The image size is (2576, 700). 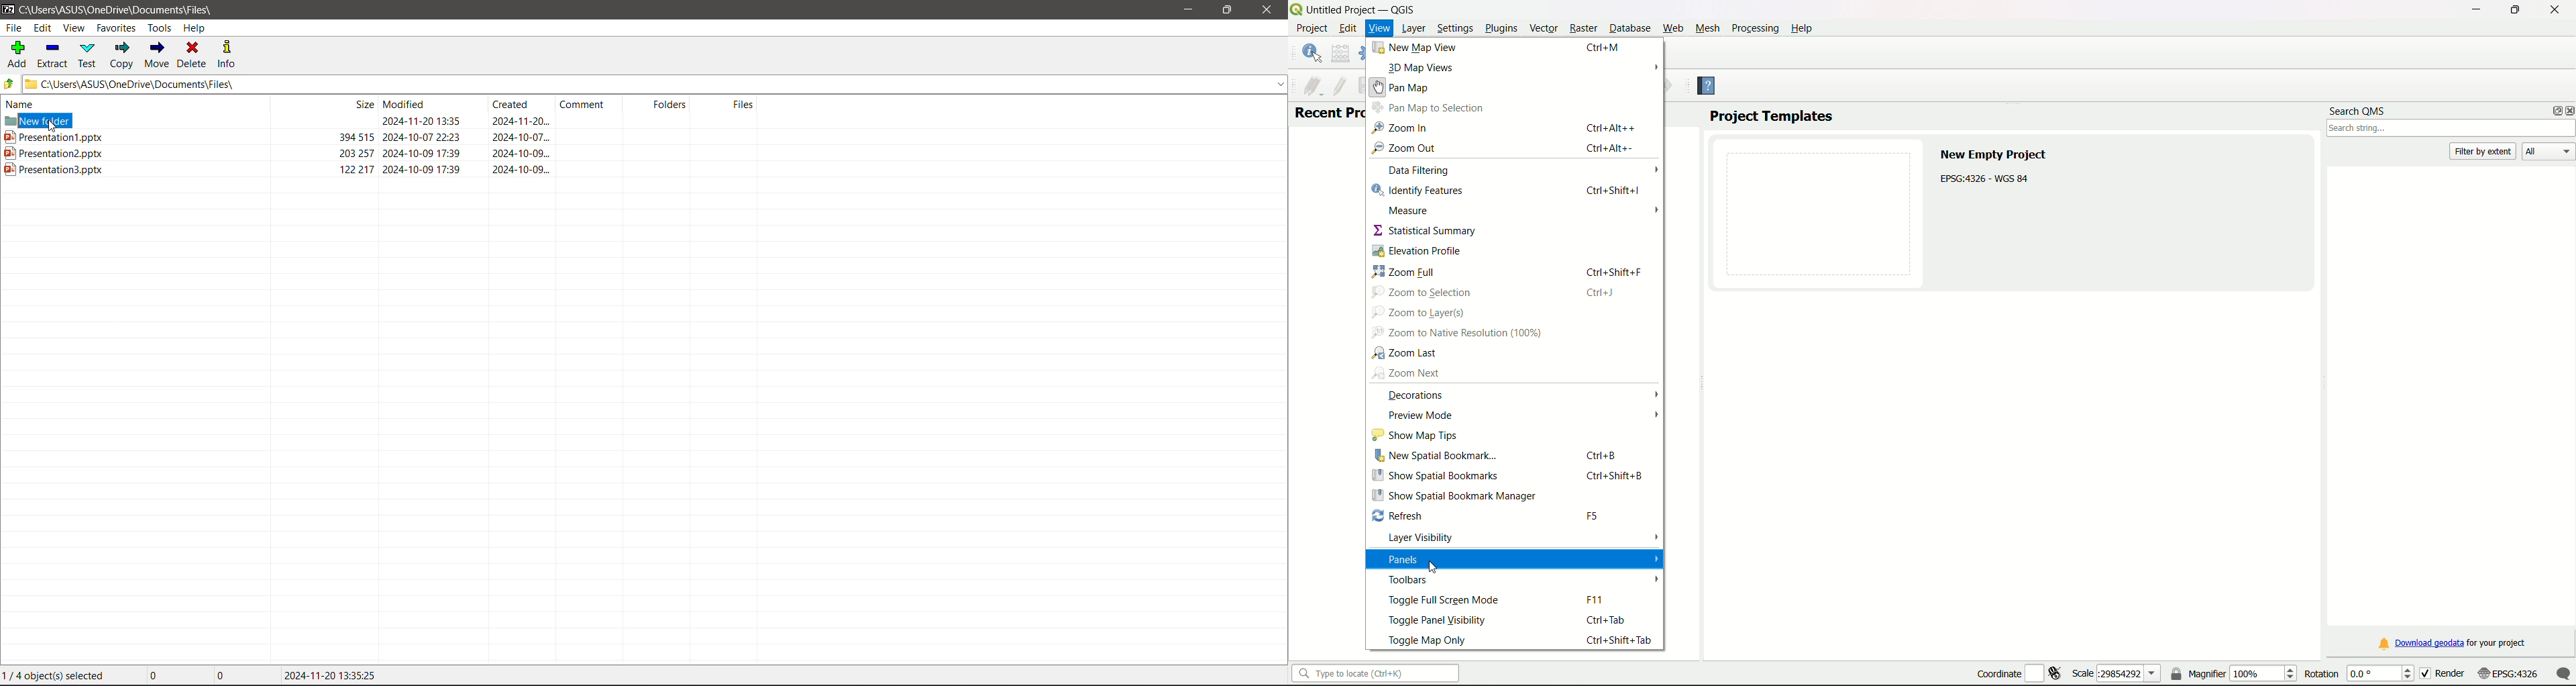 What do you see at coordinates (89, 55) in the screenshot?
I see `Test` at bounding box center [89, 55].